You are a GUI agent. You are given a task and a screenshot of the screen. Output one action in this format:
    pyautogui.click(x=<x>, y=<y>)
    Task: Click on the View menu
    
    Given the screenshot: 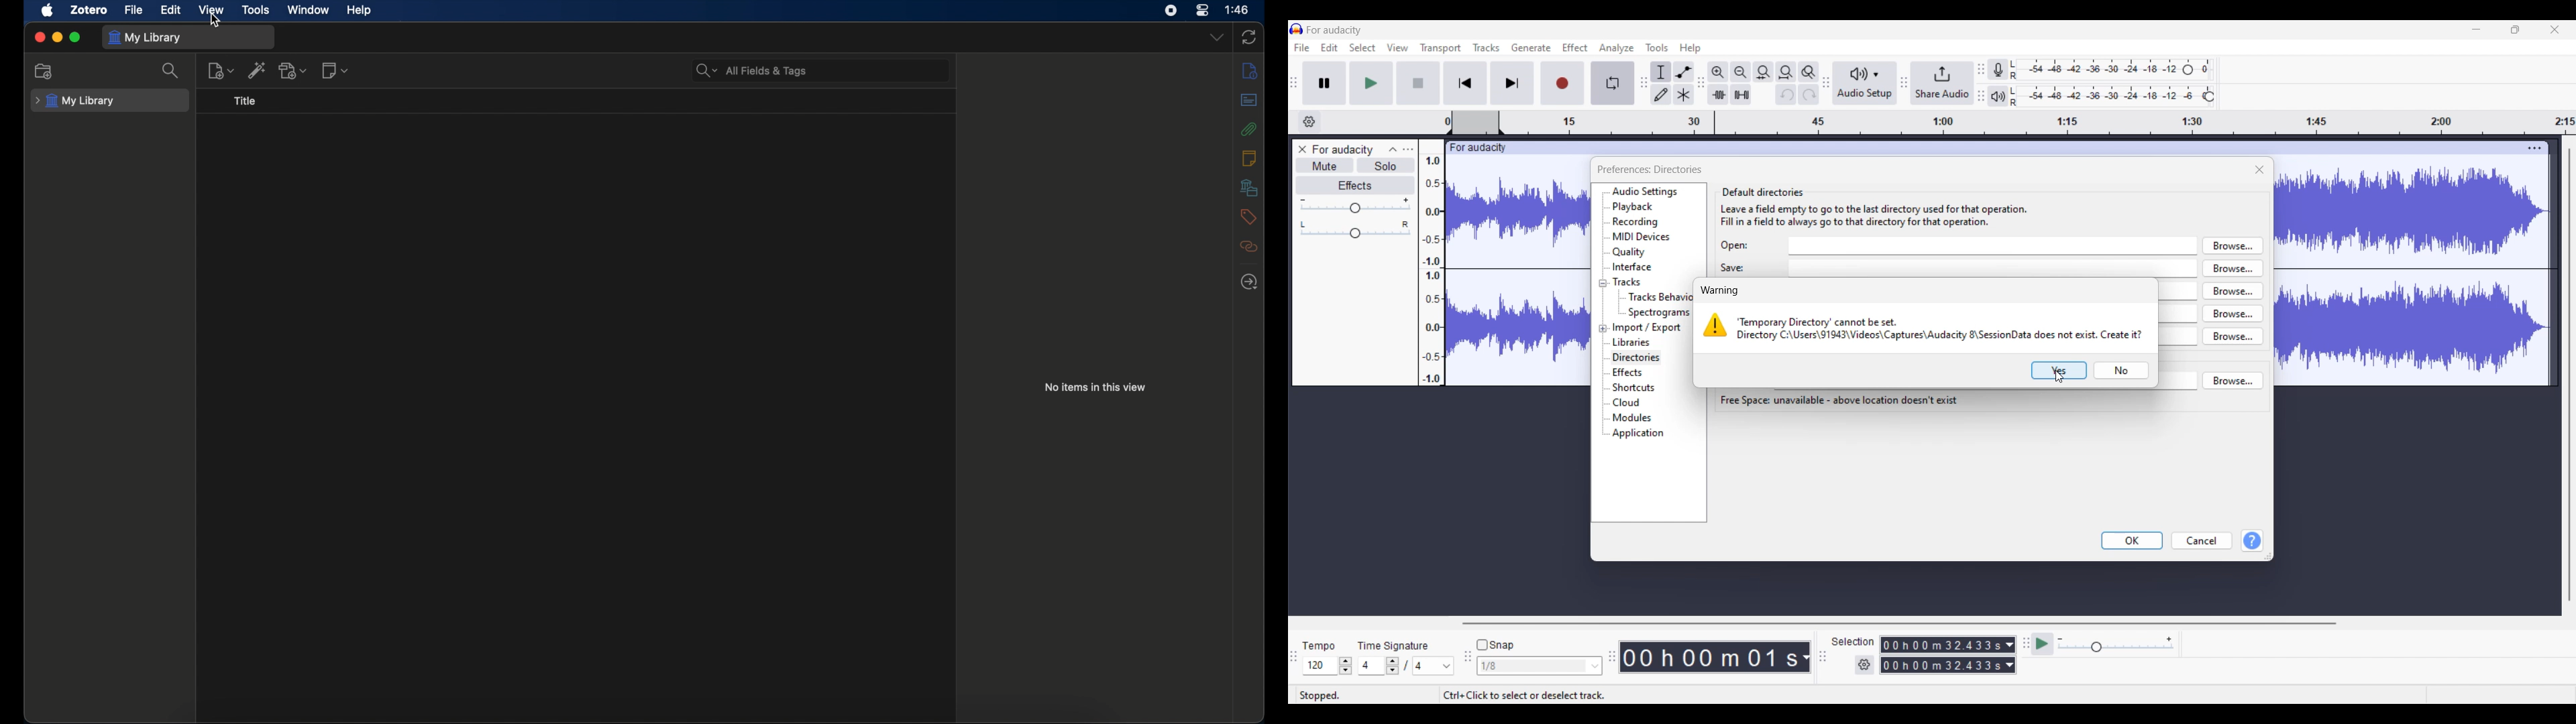 What is the action you would take?
    pyautogui.click(x=1397, y=48)
    